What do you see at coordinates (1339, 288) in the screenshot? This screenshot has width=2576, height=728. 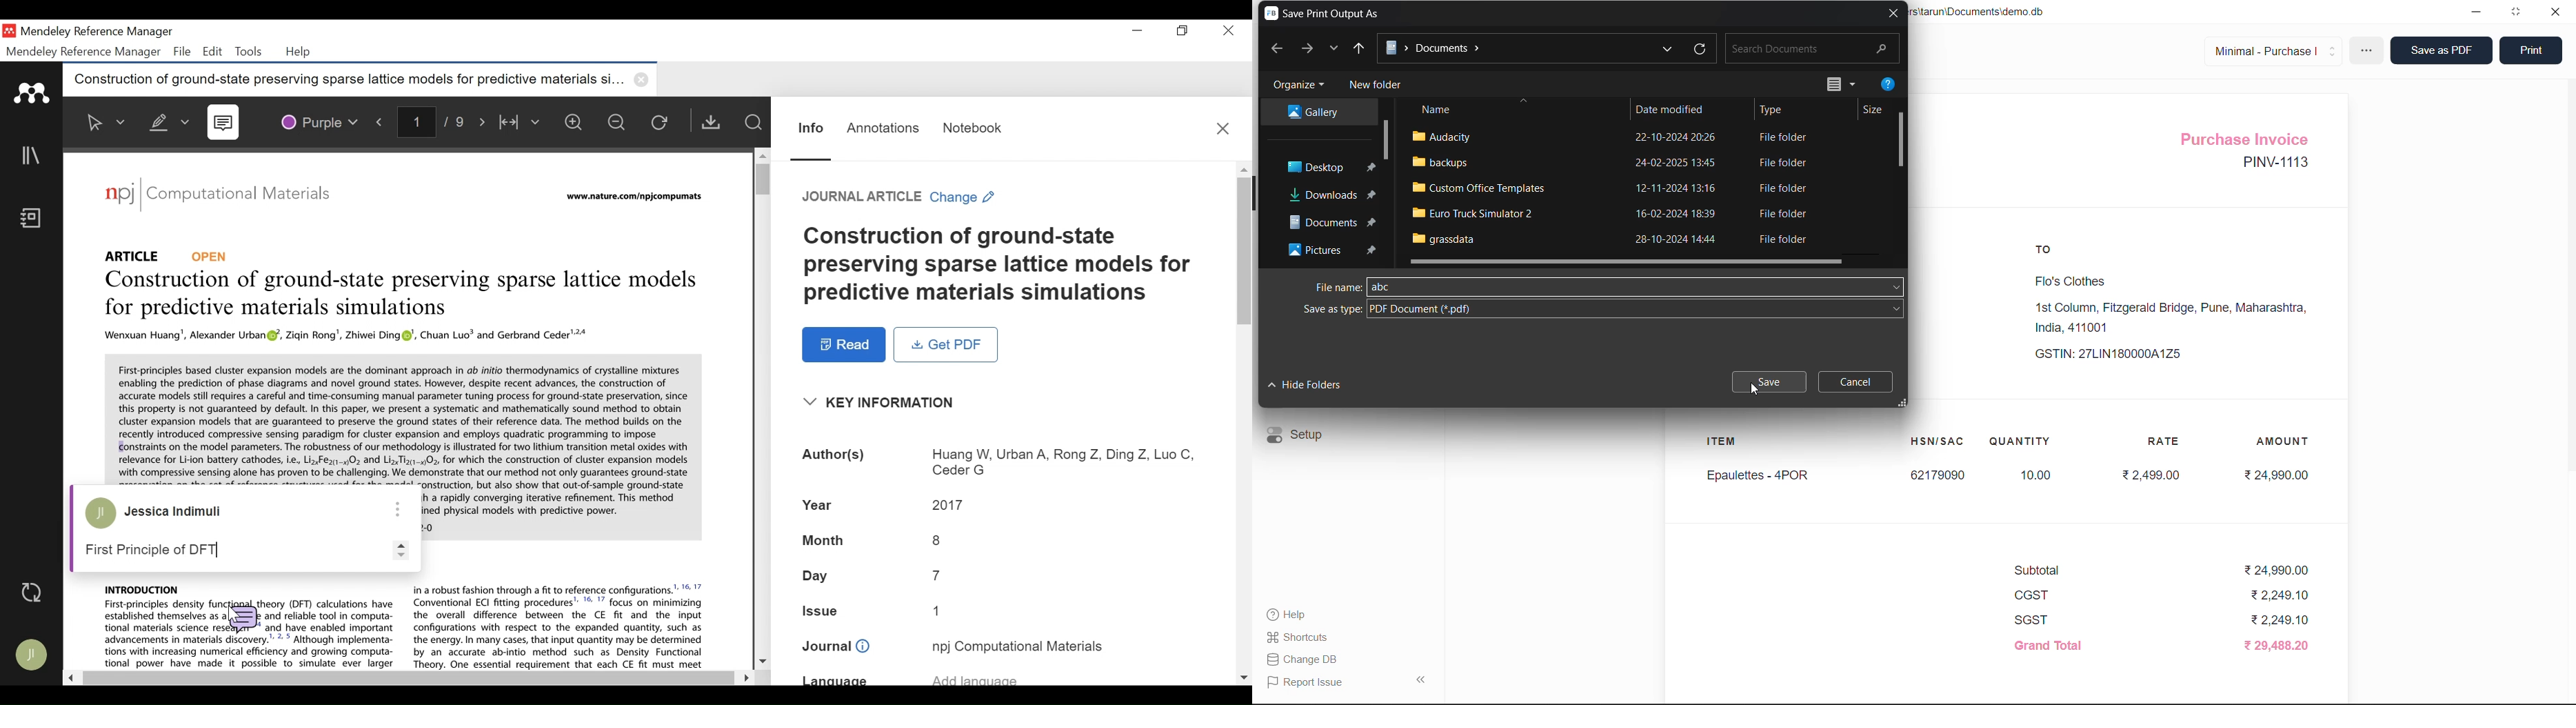 I see `File name: ` at bounding box center [1339, 288].